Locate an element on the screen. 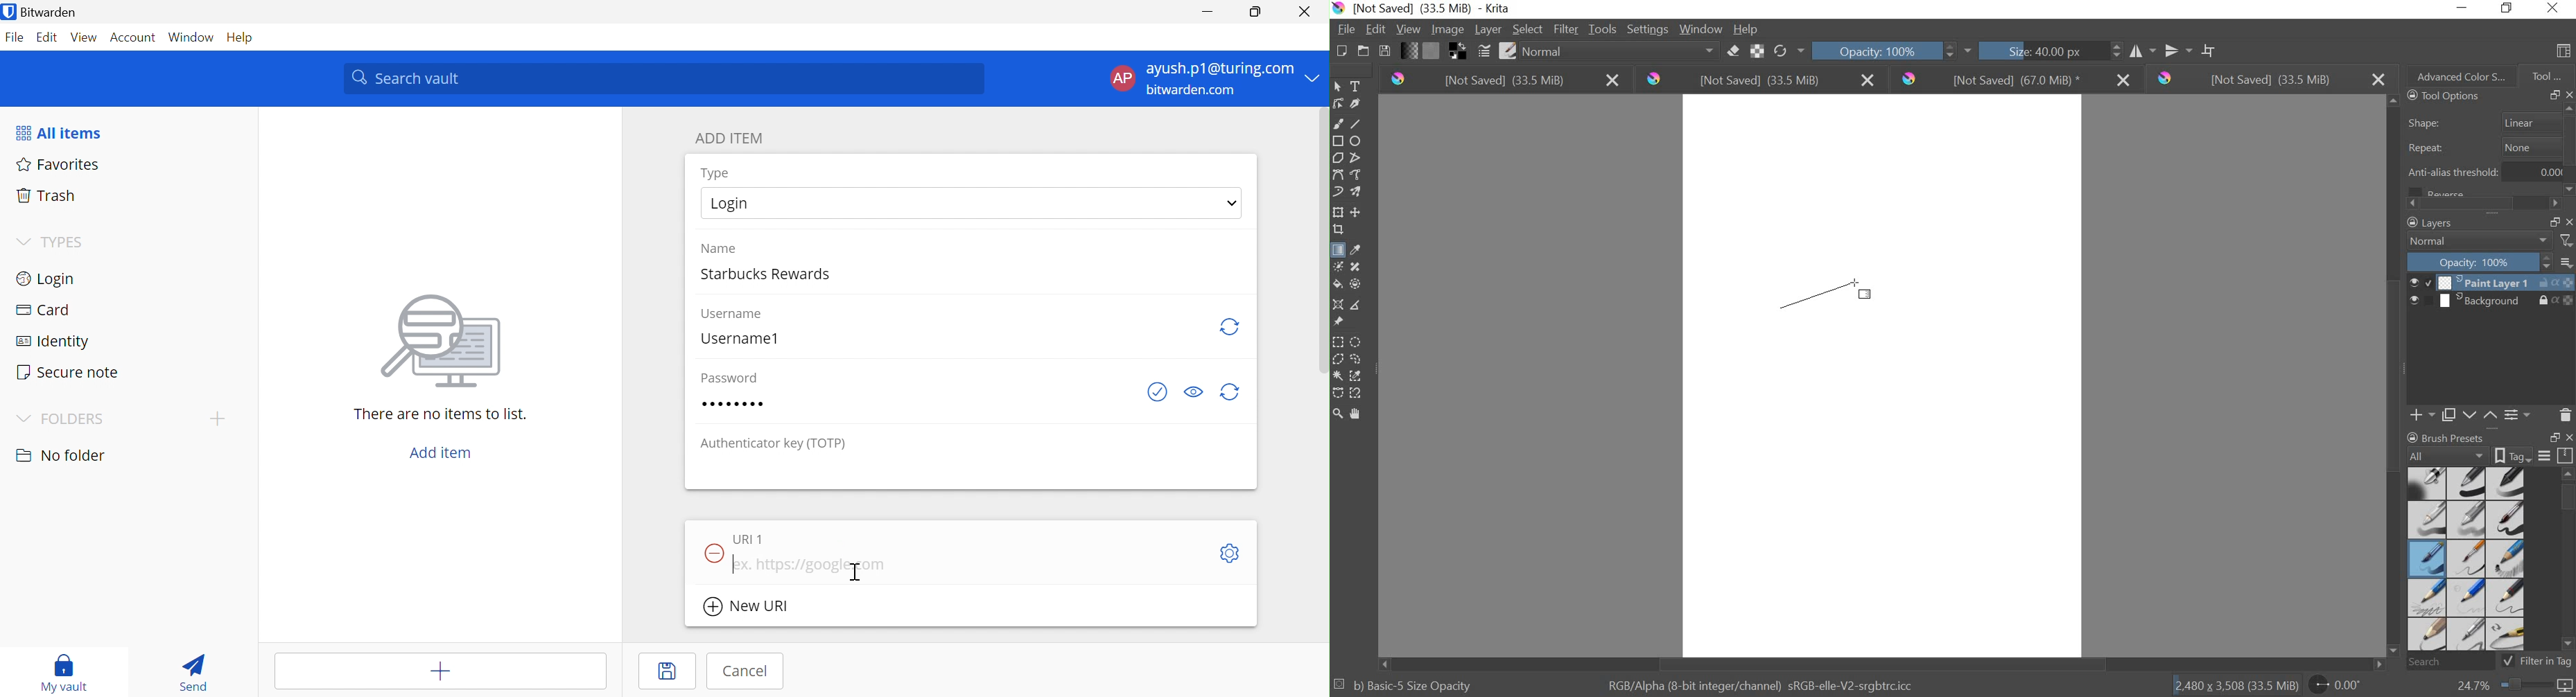 The height and width of the screenshot is (700, 2576). gradient fill is located at coordinates (1337, 251).